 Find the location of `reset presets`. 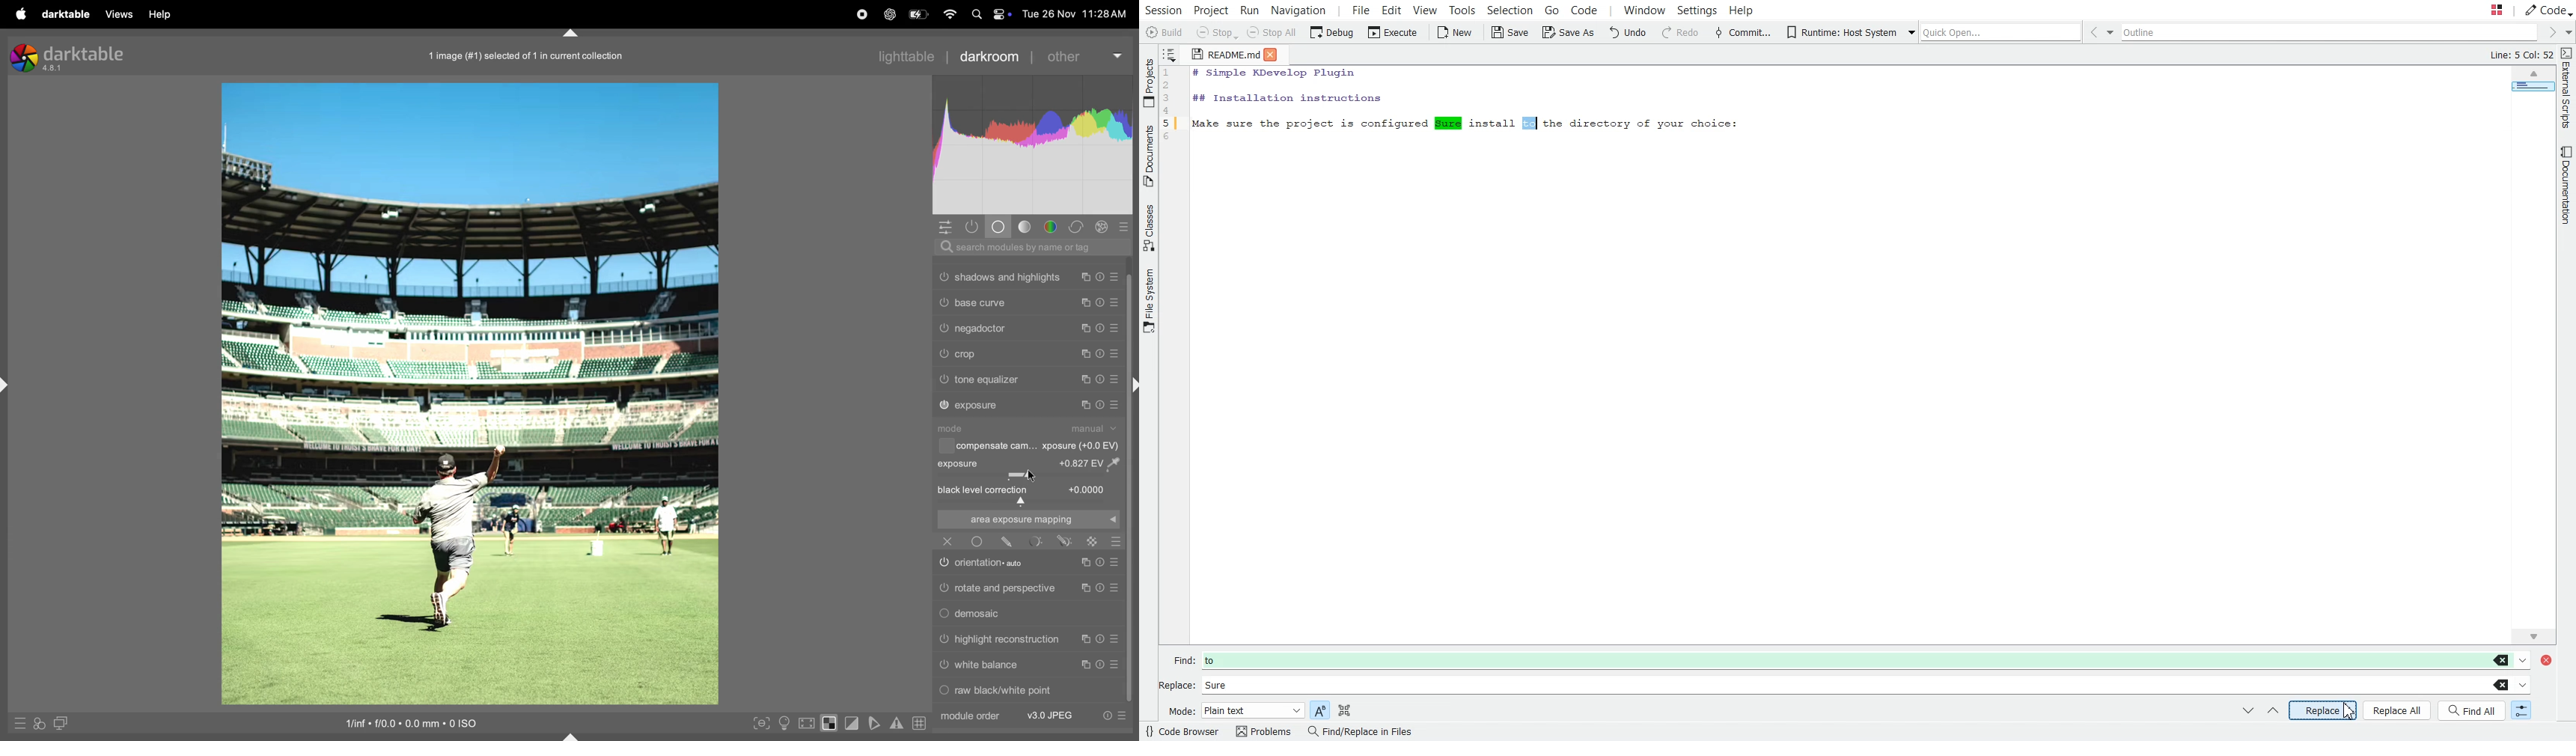

reset presets is located at coordinates (1101, 304).